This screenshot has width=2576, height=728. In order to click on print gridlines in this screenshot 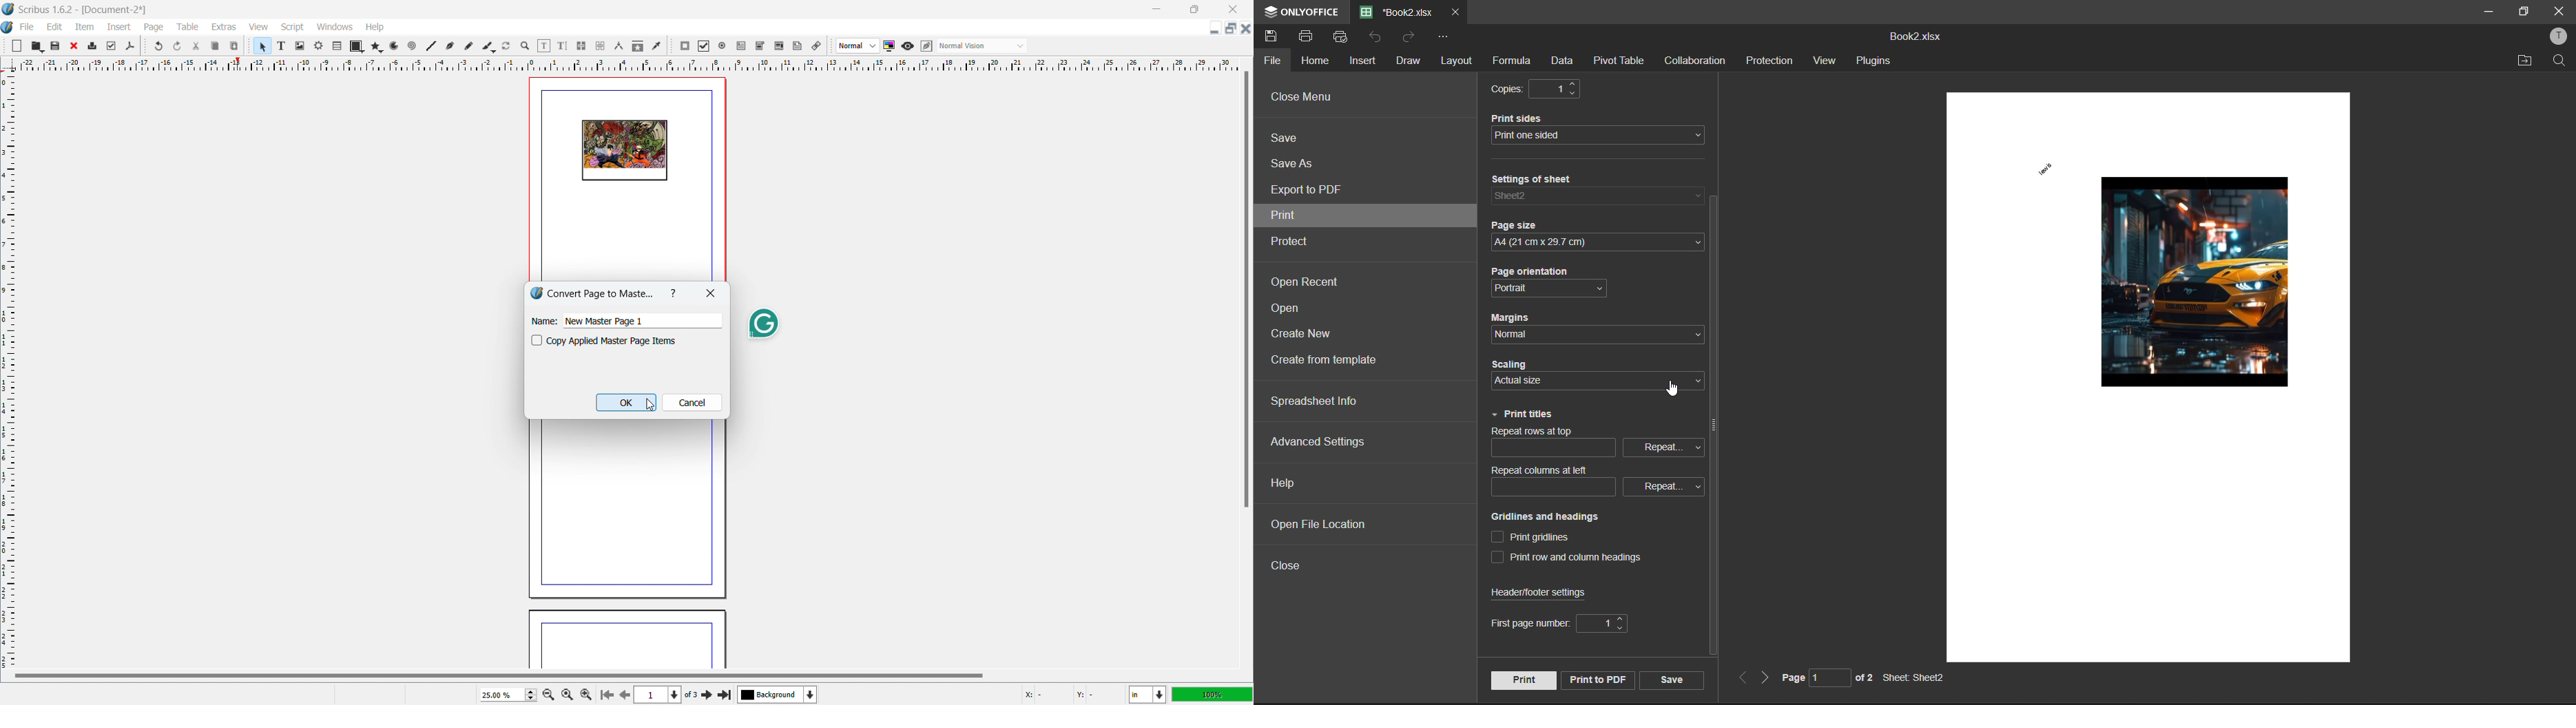, I will do `click(1538, 537)`.